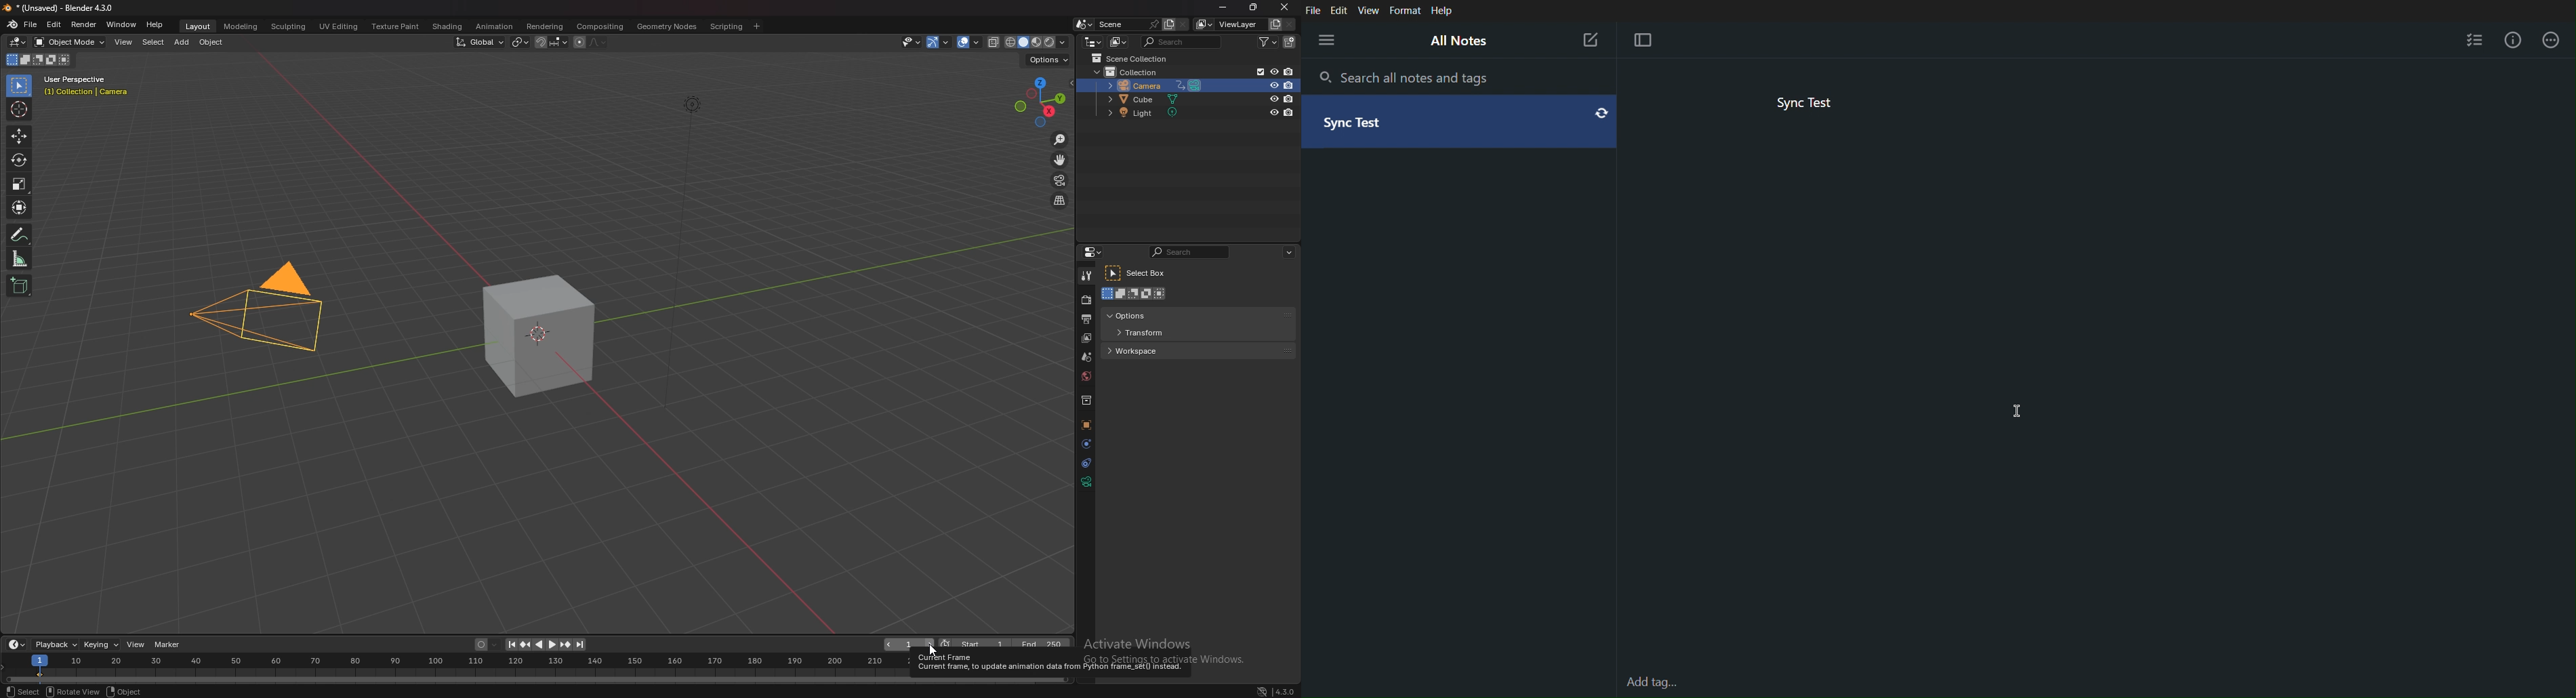  Describe the element at coordinates (18, 206) in the screenshot. I see `transform` at that location.